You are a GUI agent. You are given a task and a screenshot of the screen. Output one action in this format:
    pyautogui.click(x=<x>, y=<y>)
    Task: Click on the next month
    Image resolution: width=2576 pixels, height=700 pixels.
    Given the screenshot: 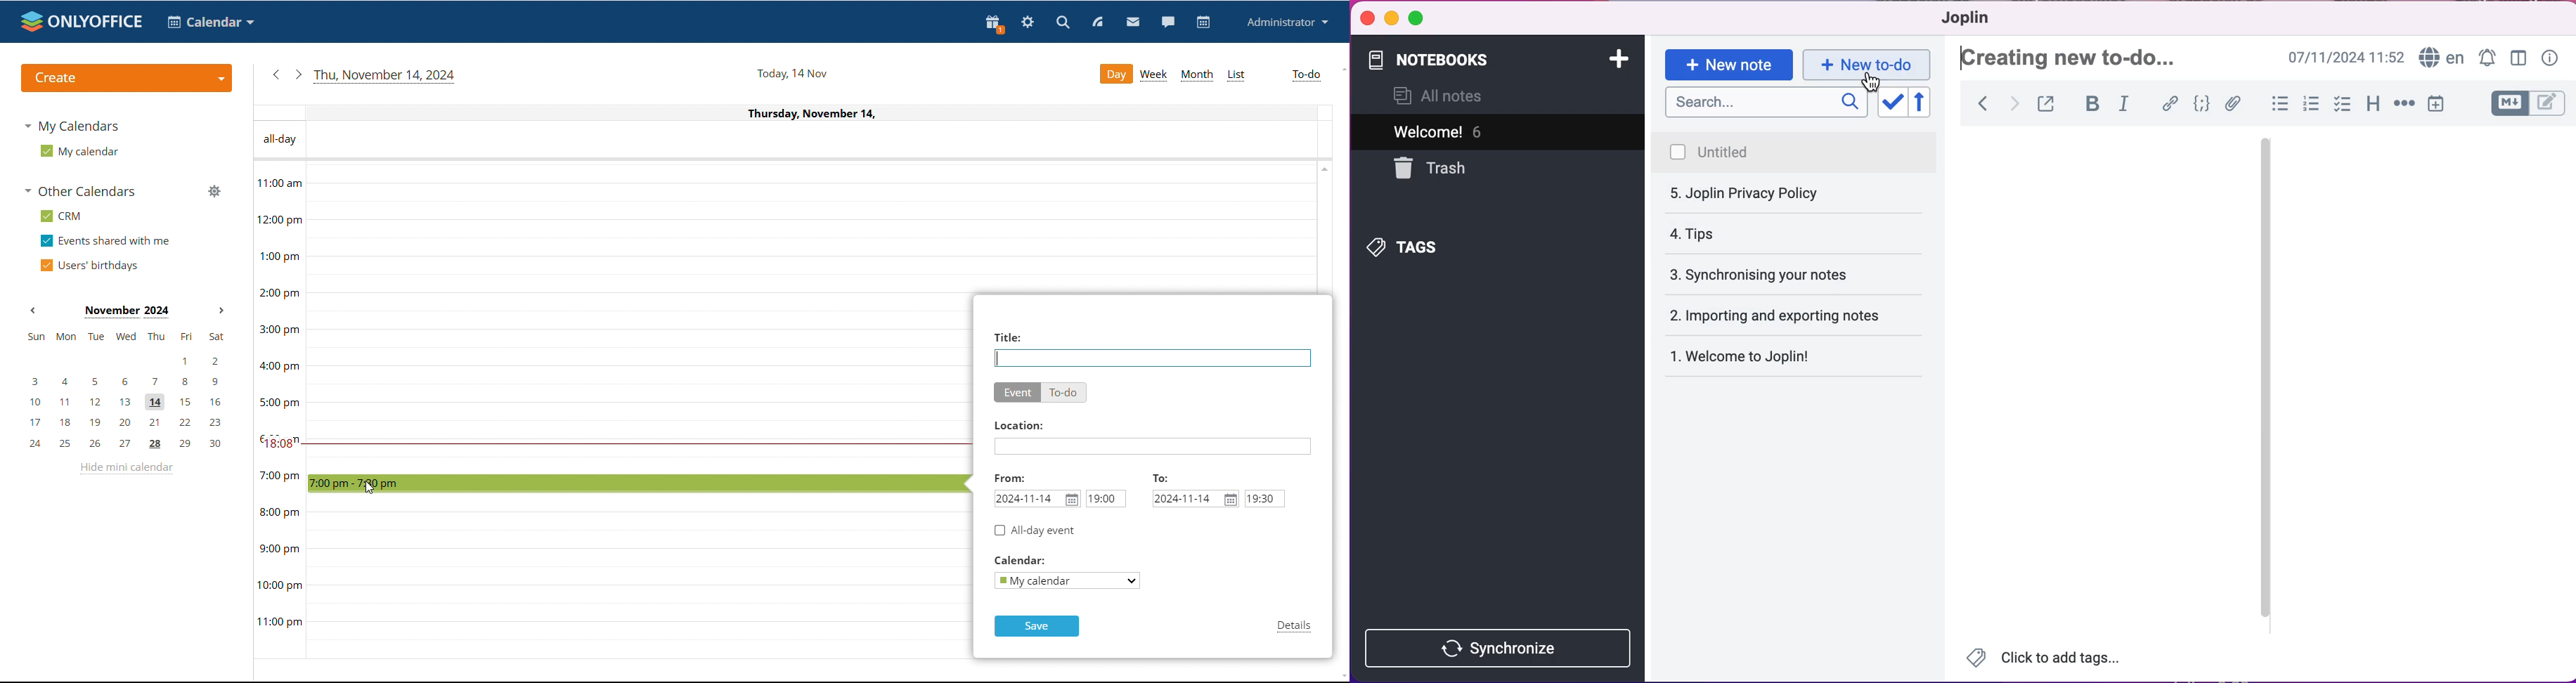 What is the action you would take?
    pyautogui.click(x=221, y=311)
    